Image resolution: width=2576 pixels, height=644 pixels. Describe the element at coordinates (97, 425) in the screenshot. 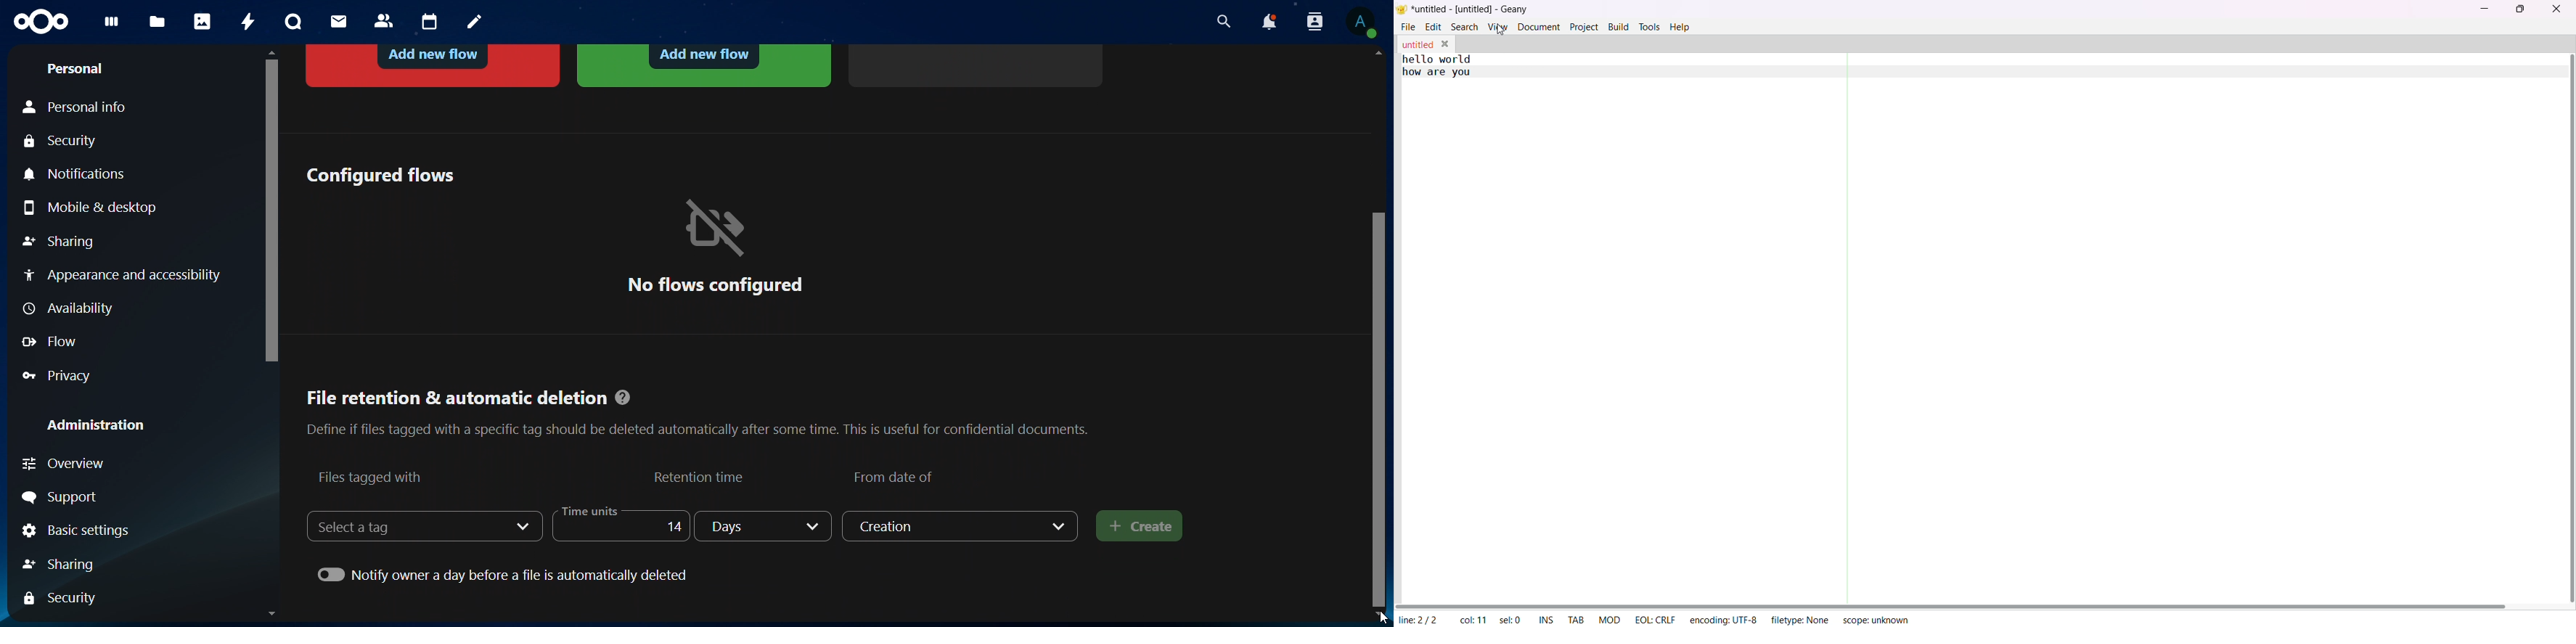

I see `administration` at that location.